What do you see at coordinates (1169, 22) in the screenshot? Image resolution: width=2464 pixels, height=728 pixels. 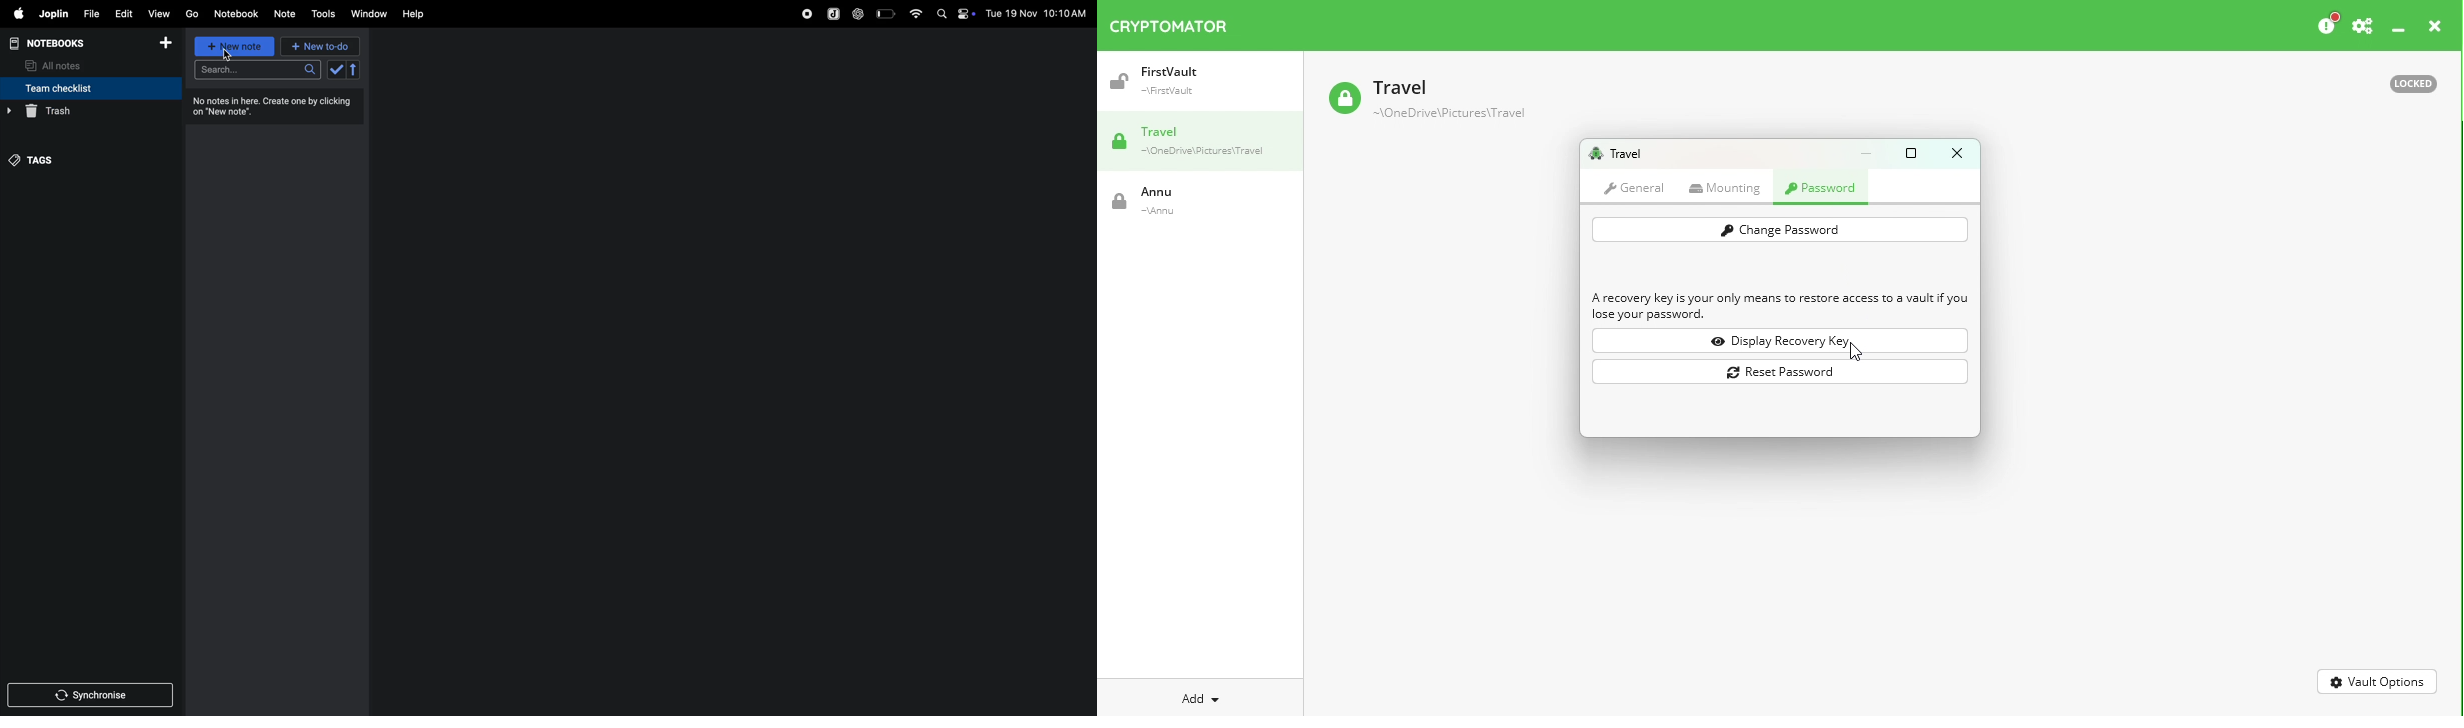 I see `Cryptomator` at bounding box center [1169, 22].